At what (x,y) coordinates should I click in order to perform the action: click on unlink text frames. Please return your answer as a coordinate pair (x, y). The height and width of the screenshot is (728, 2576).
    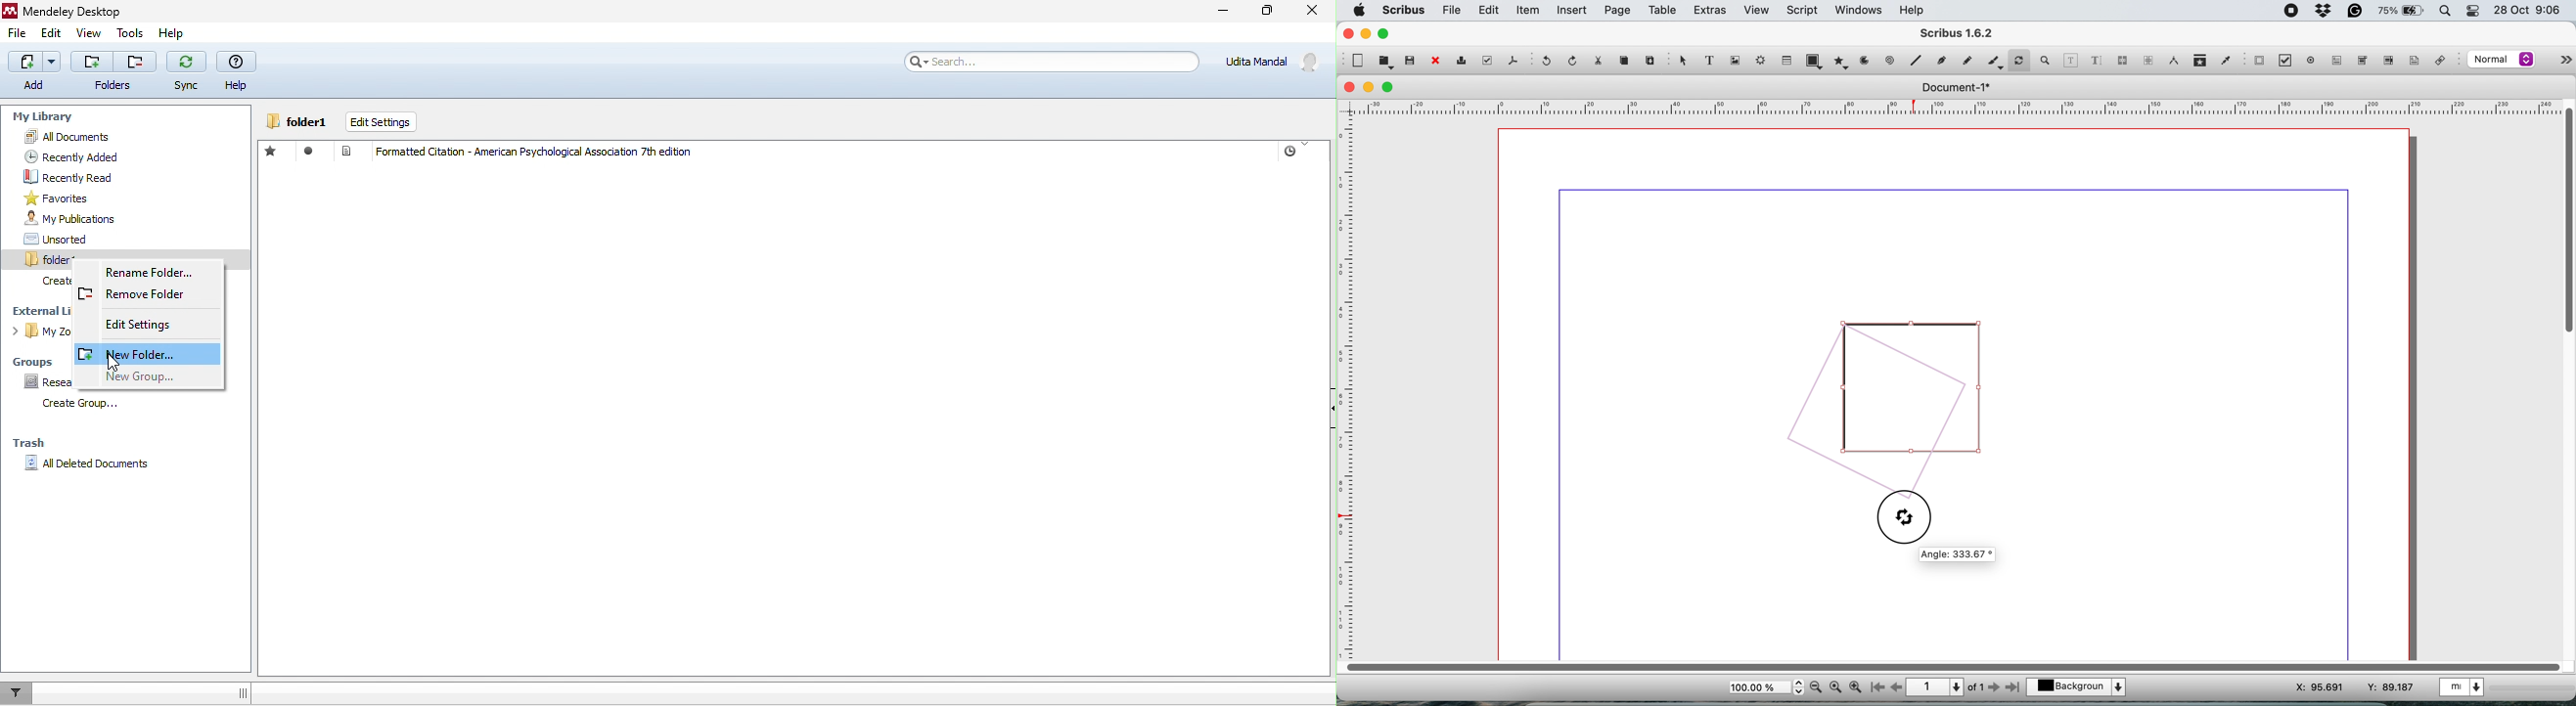
    Looking at the image, I should click on (2148, 61).